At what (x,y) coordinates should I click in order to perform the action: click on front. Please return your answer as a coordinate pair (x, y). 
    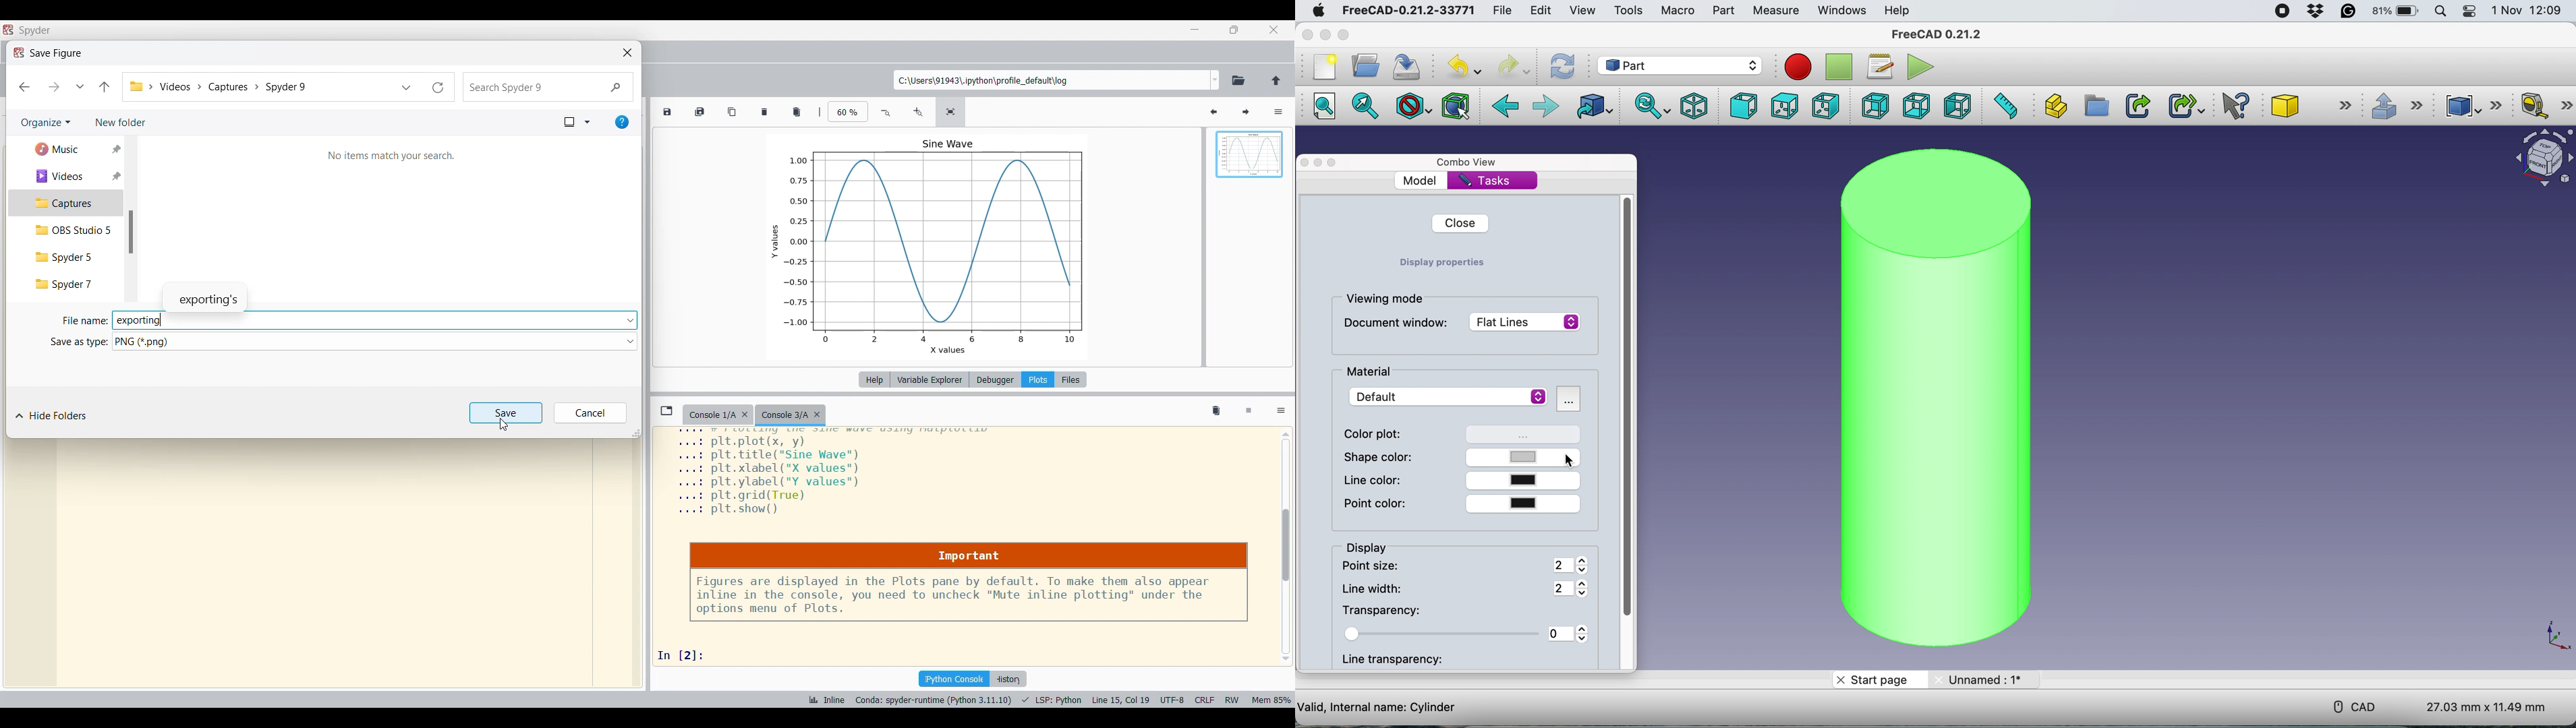
    Looking at the image, I should click on (1742, 105).